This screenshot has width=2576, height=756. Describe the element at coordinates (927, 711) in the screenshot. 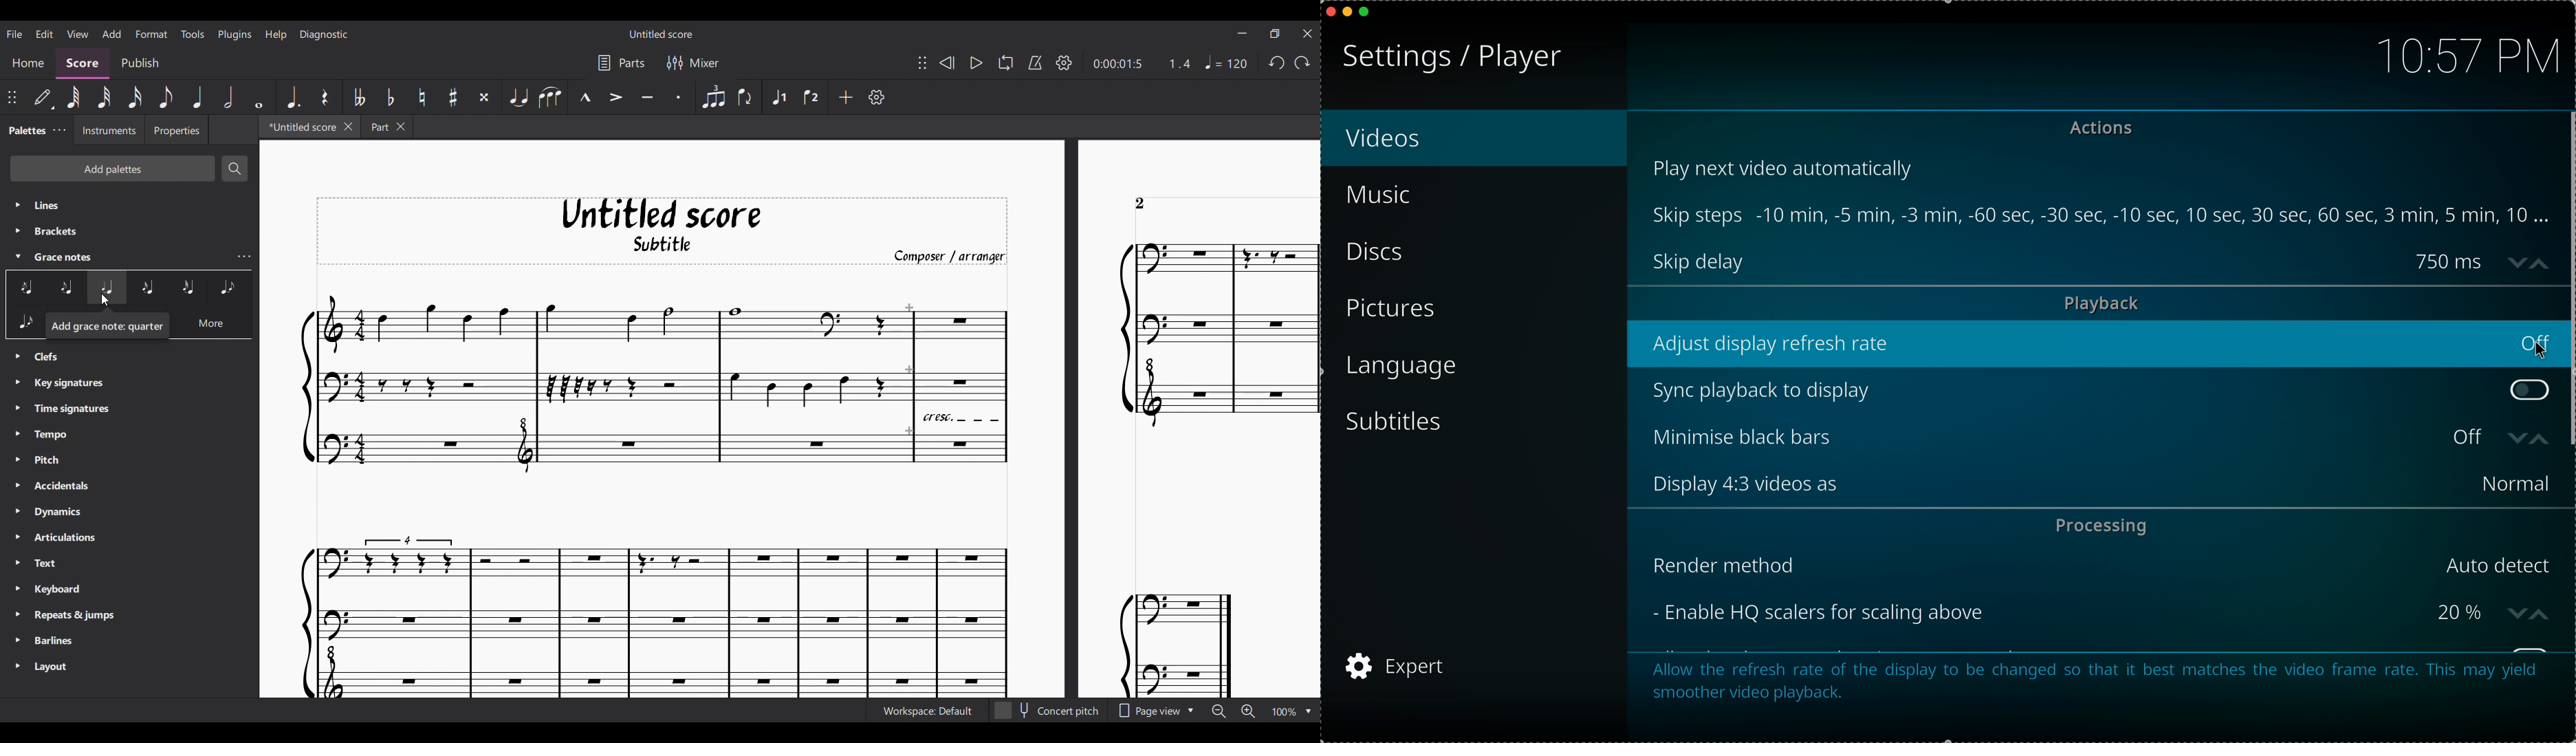

I see `Current workspace setting` at that location.